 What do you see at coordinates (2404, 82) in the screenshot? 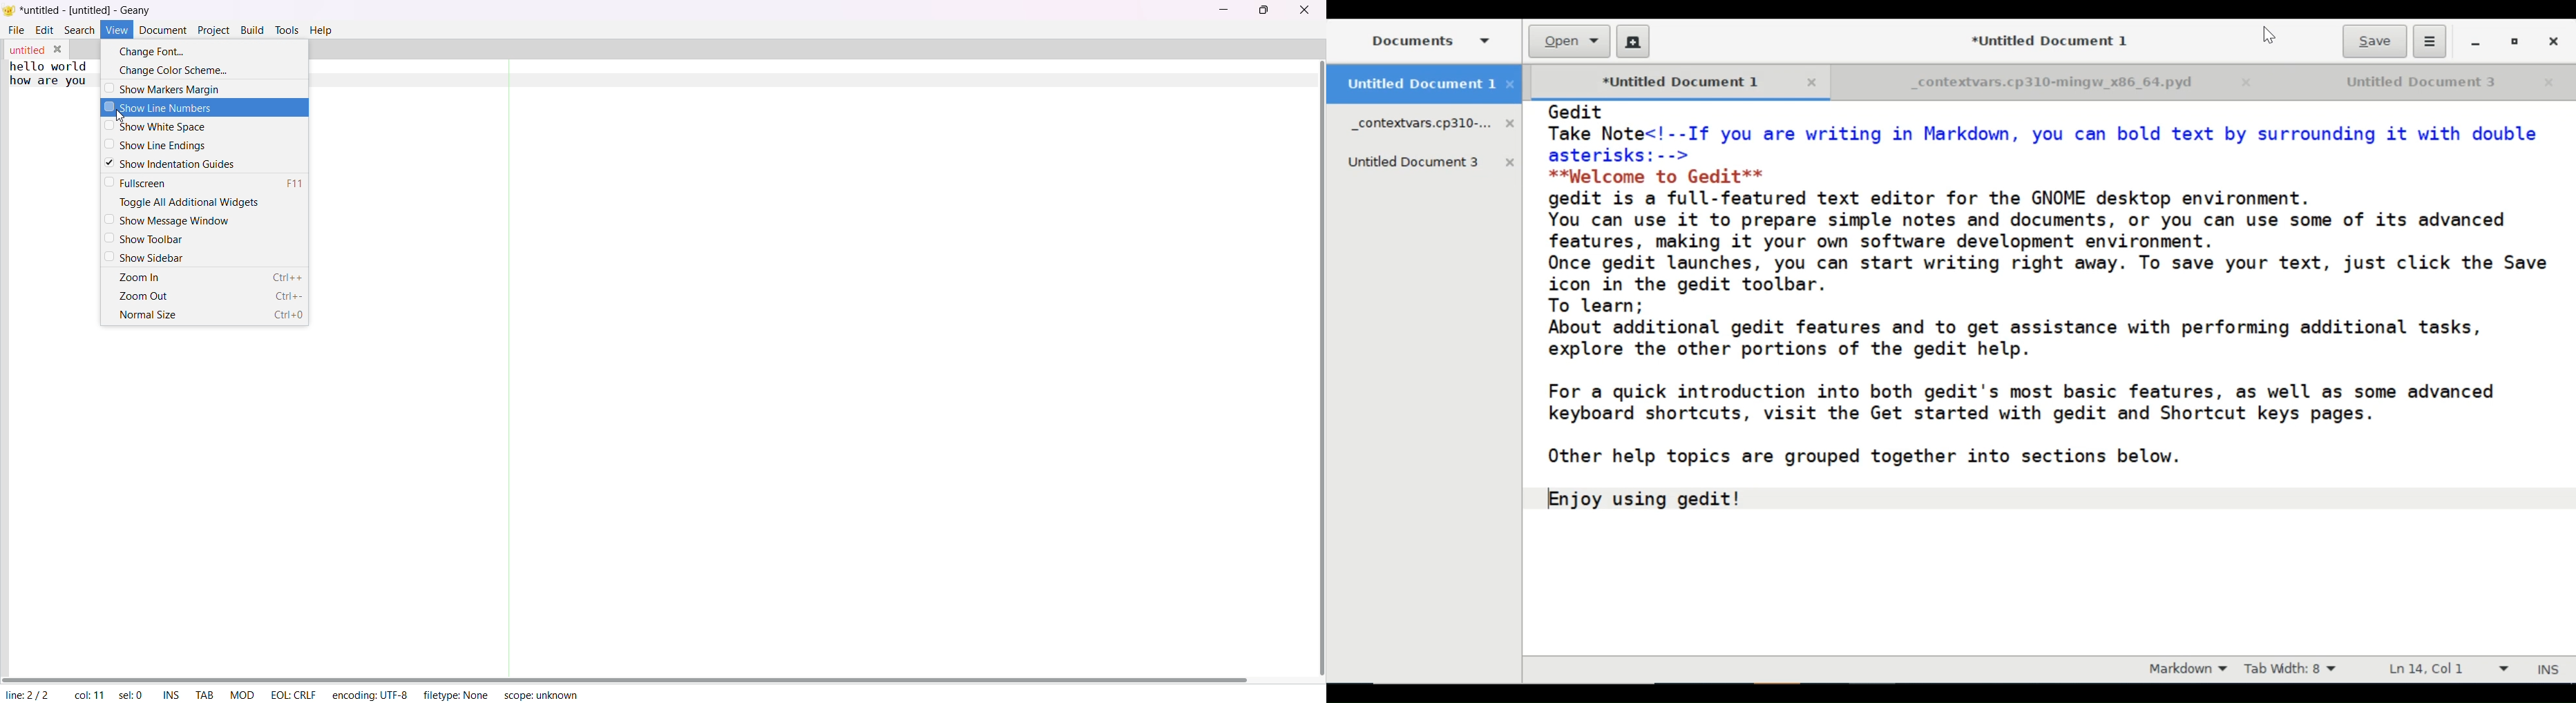
I see `Untitled Document Tab` at bounding box center [2404, 82].